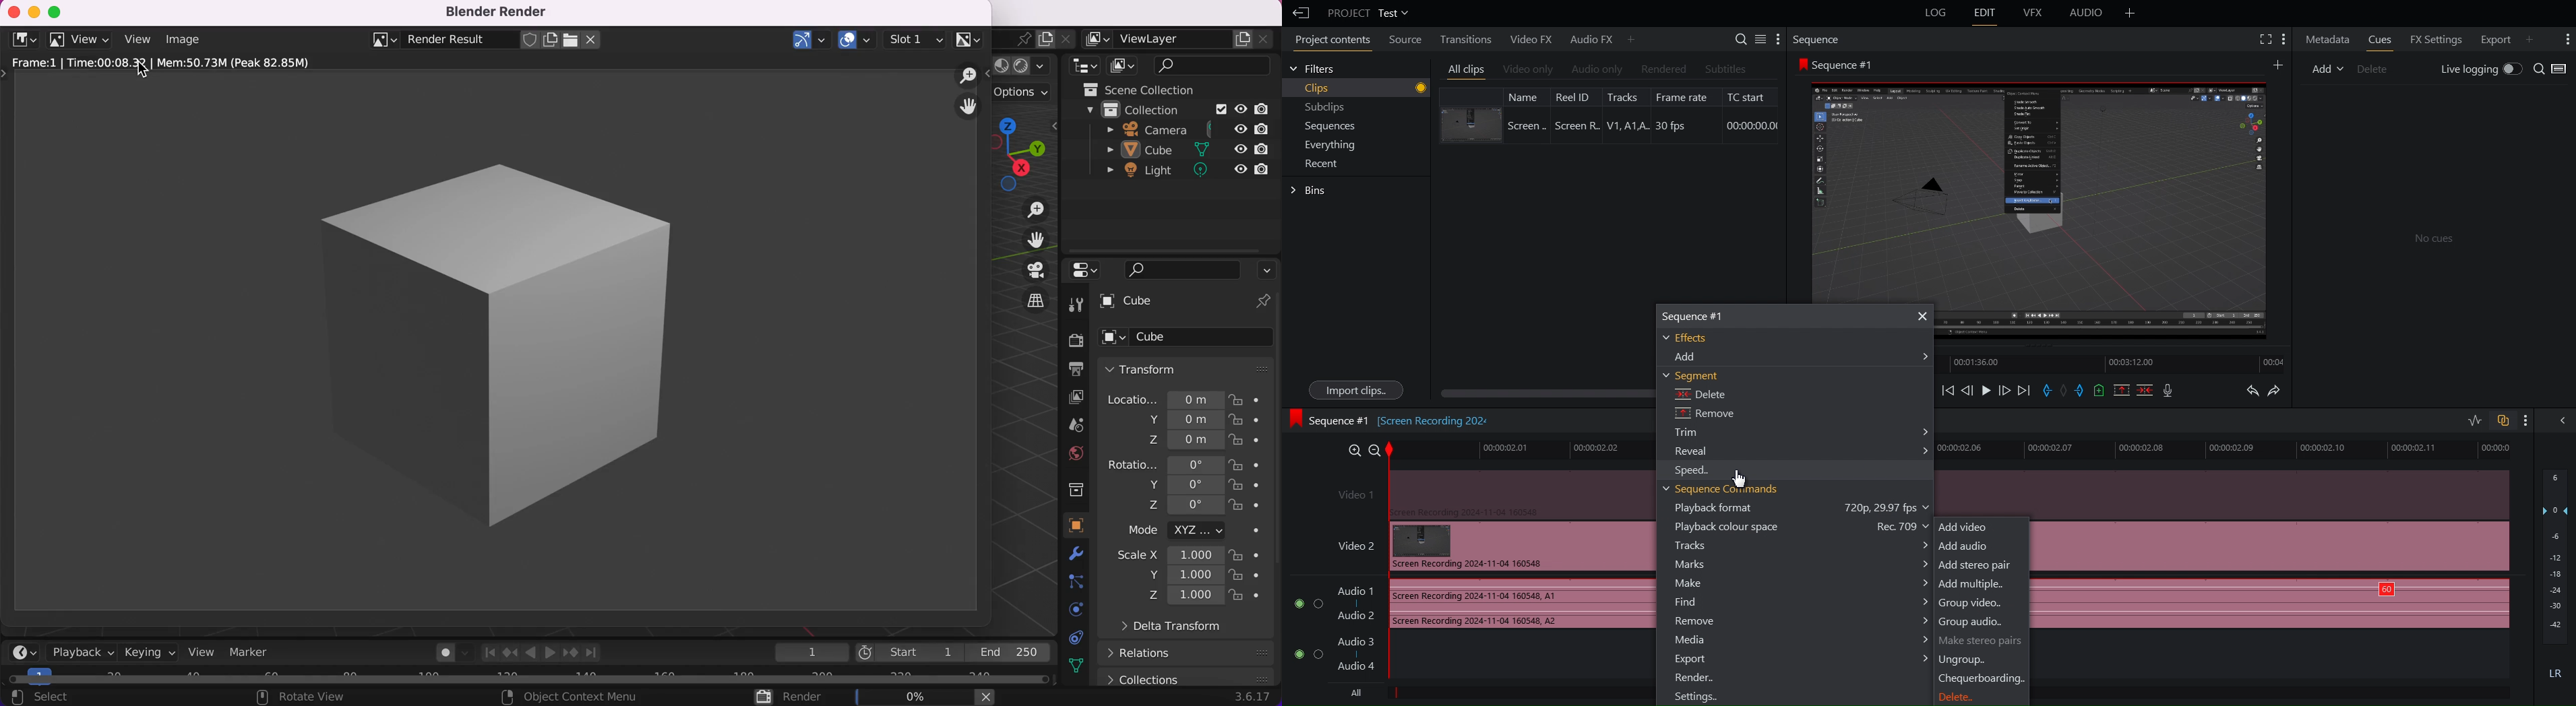  I want to click on Segment, so click(1694, 376).